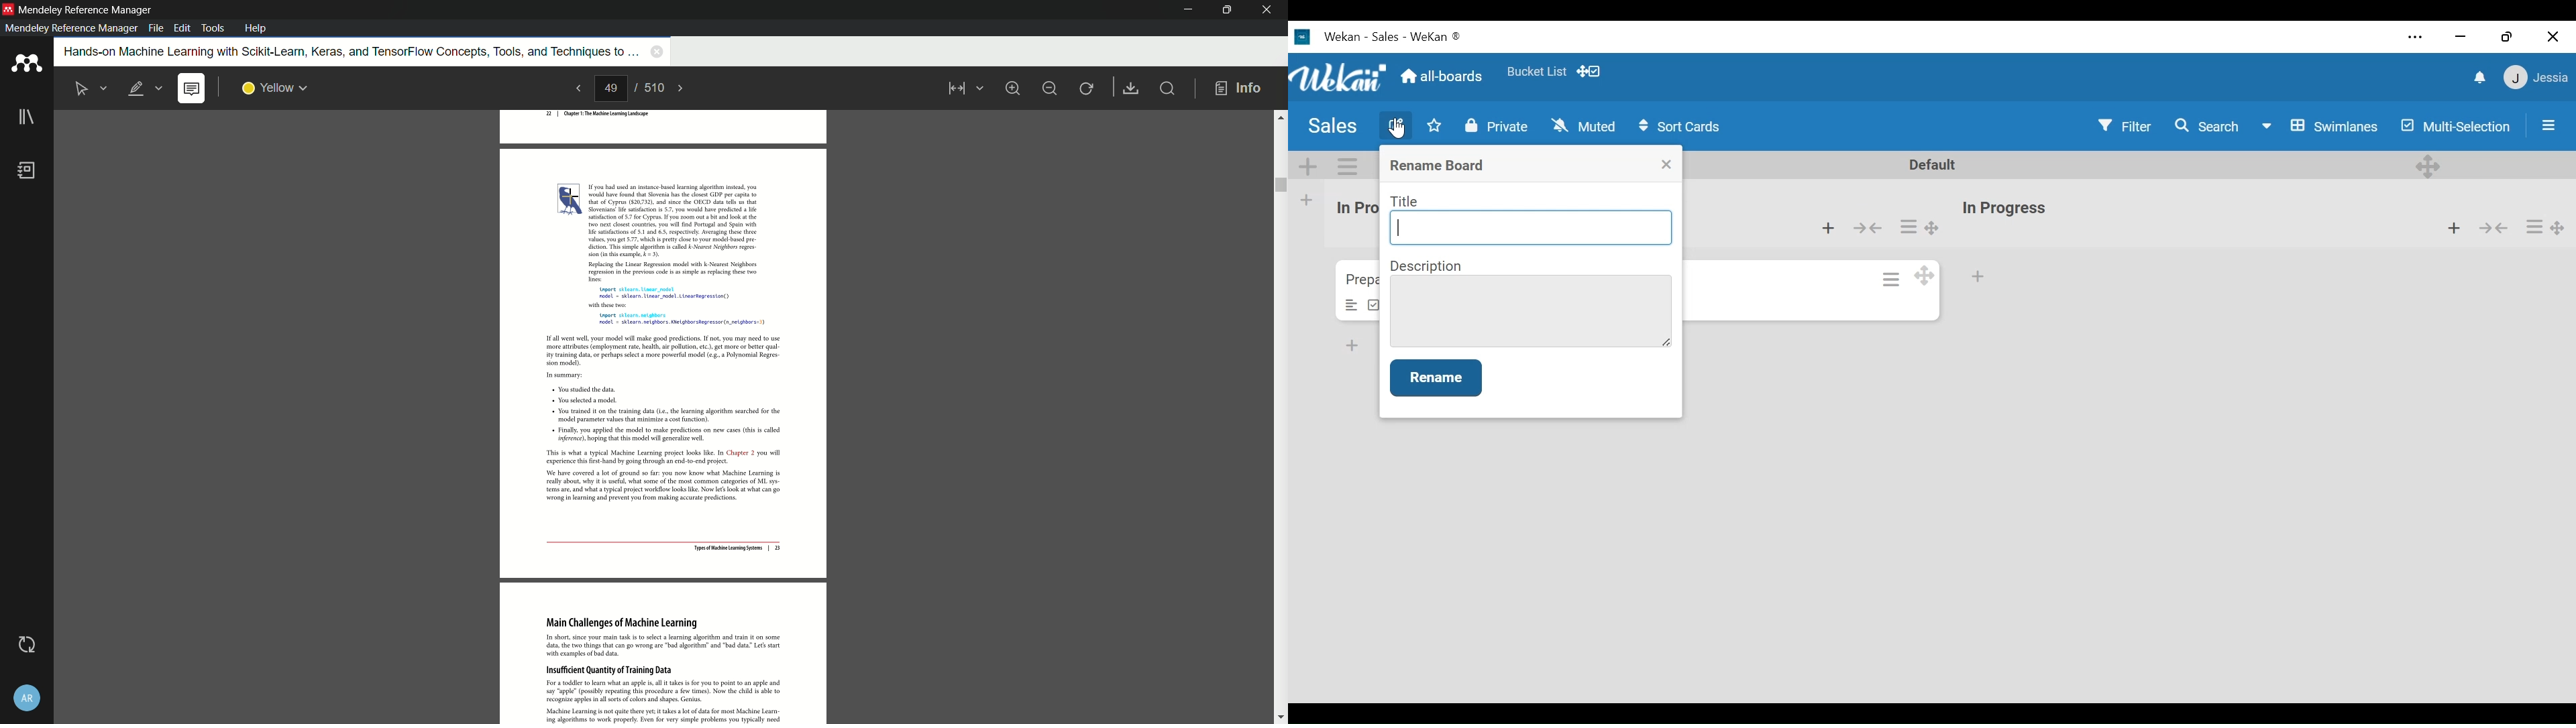 The height and width of the screenshot is (728, 2576). Describe the element at coordinates (1396, 123) in the screenshot. I see `Edit` at that location.